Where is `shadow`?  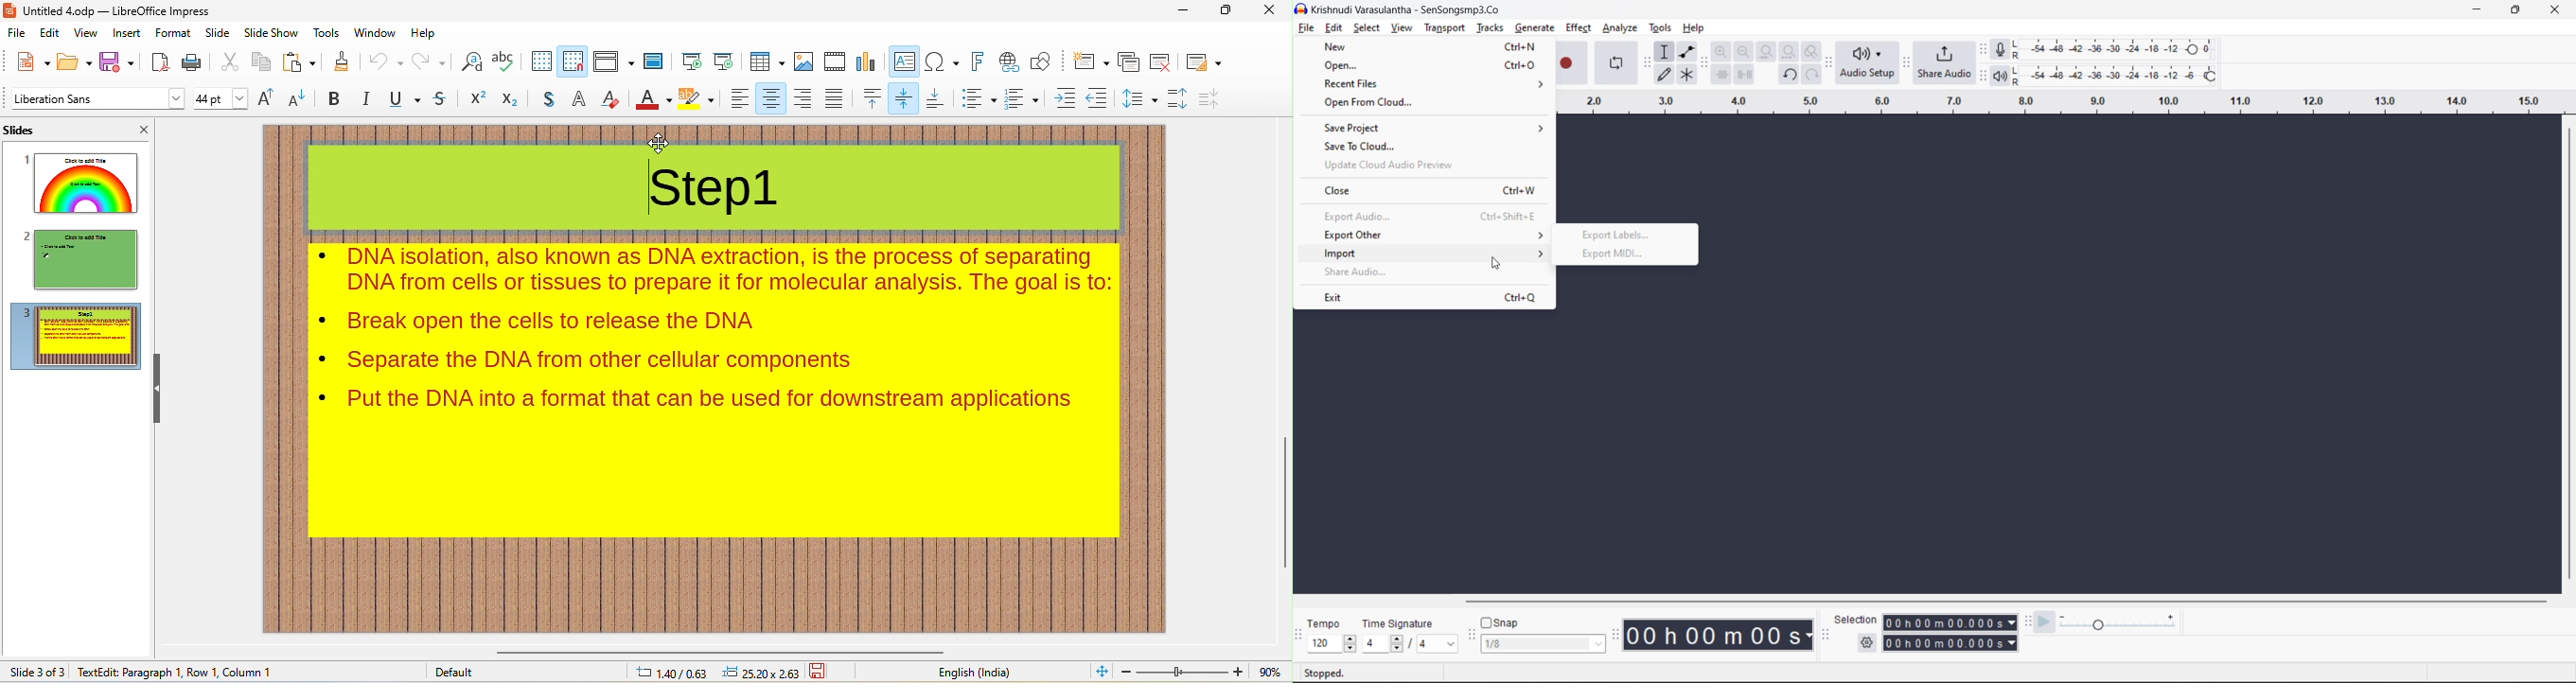
shadow is located at coordinates (550, 100).